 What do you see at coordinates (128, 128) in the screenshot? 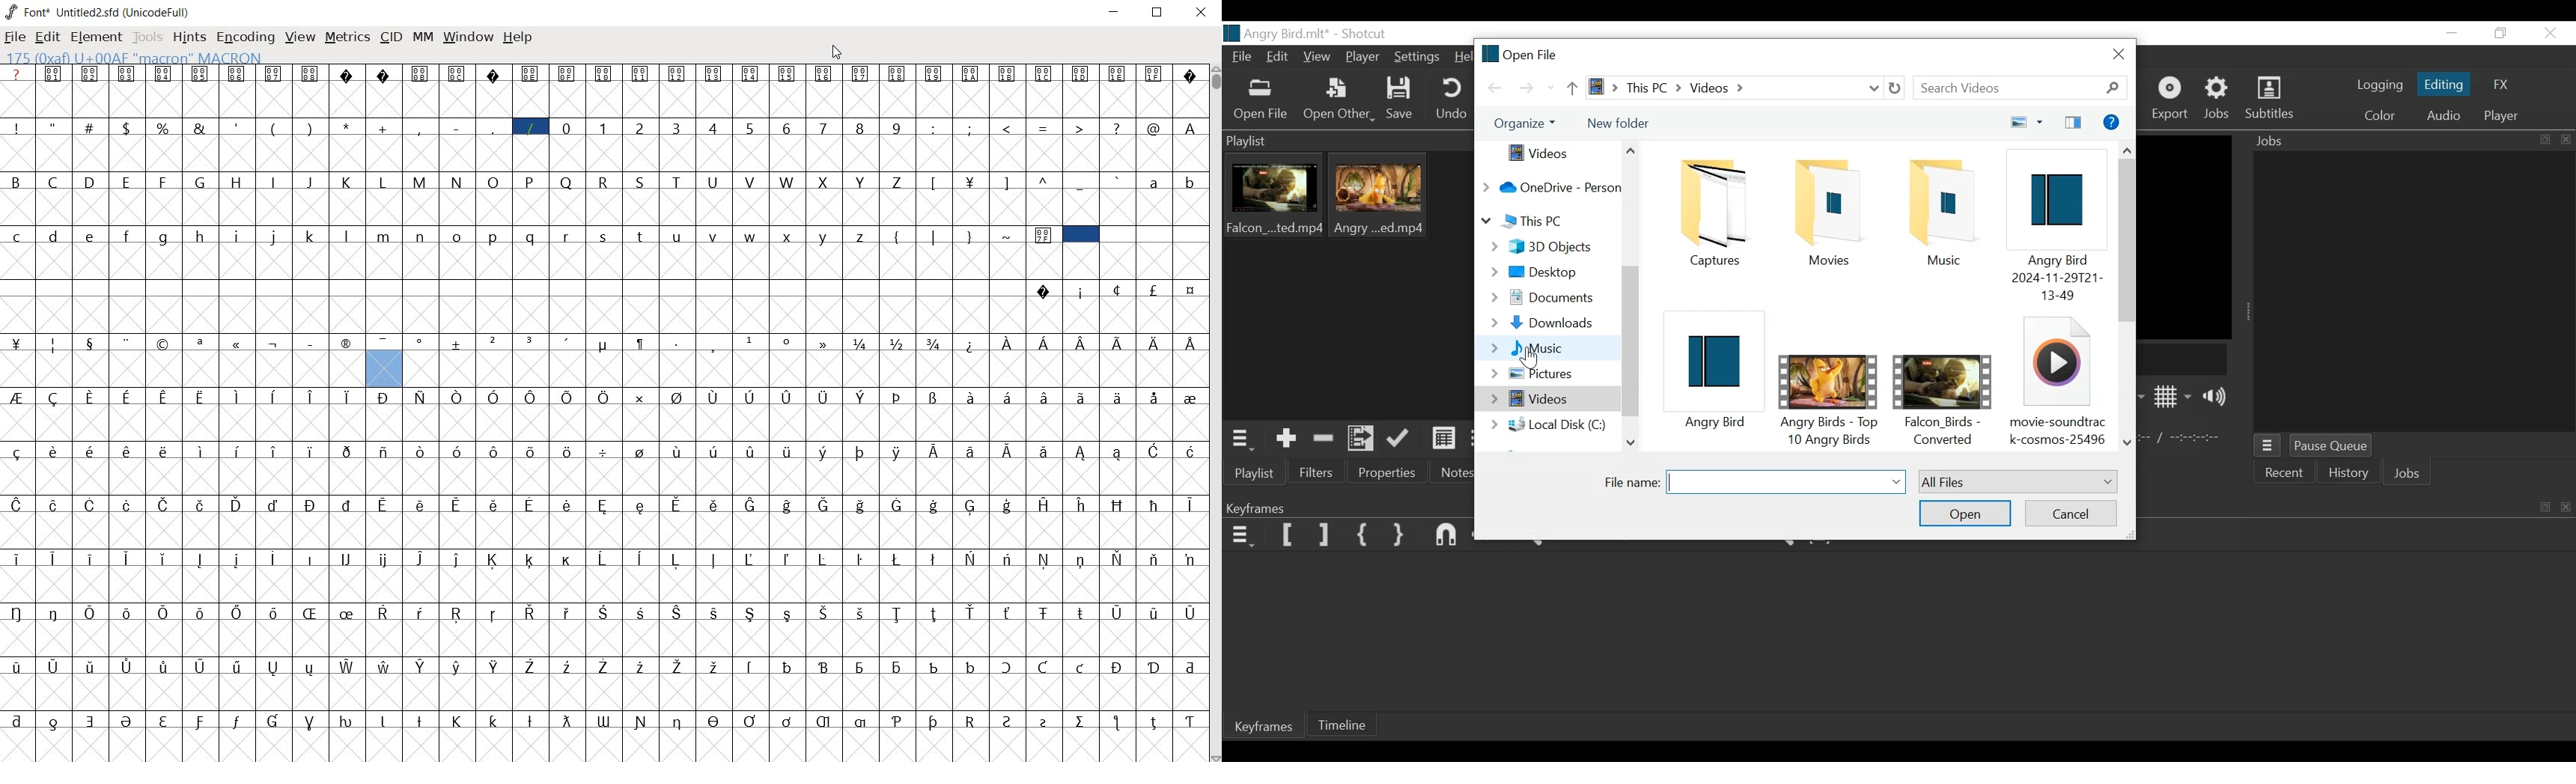
I see `$` at bounding box center [128, 128].